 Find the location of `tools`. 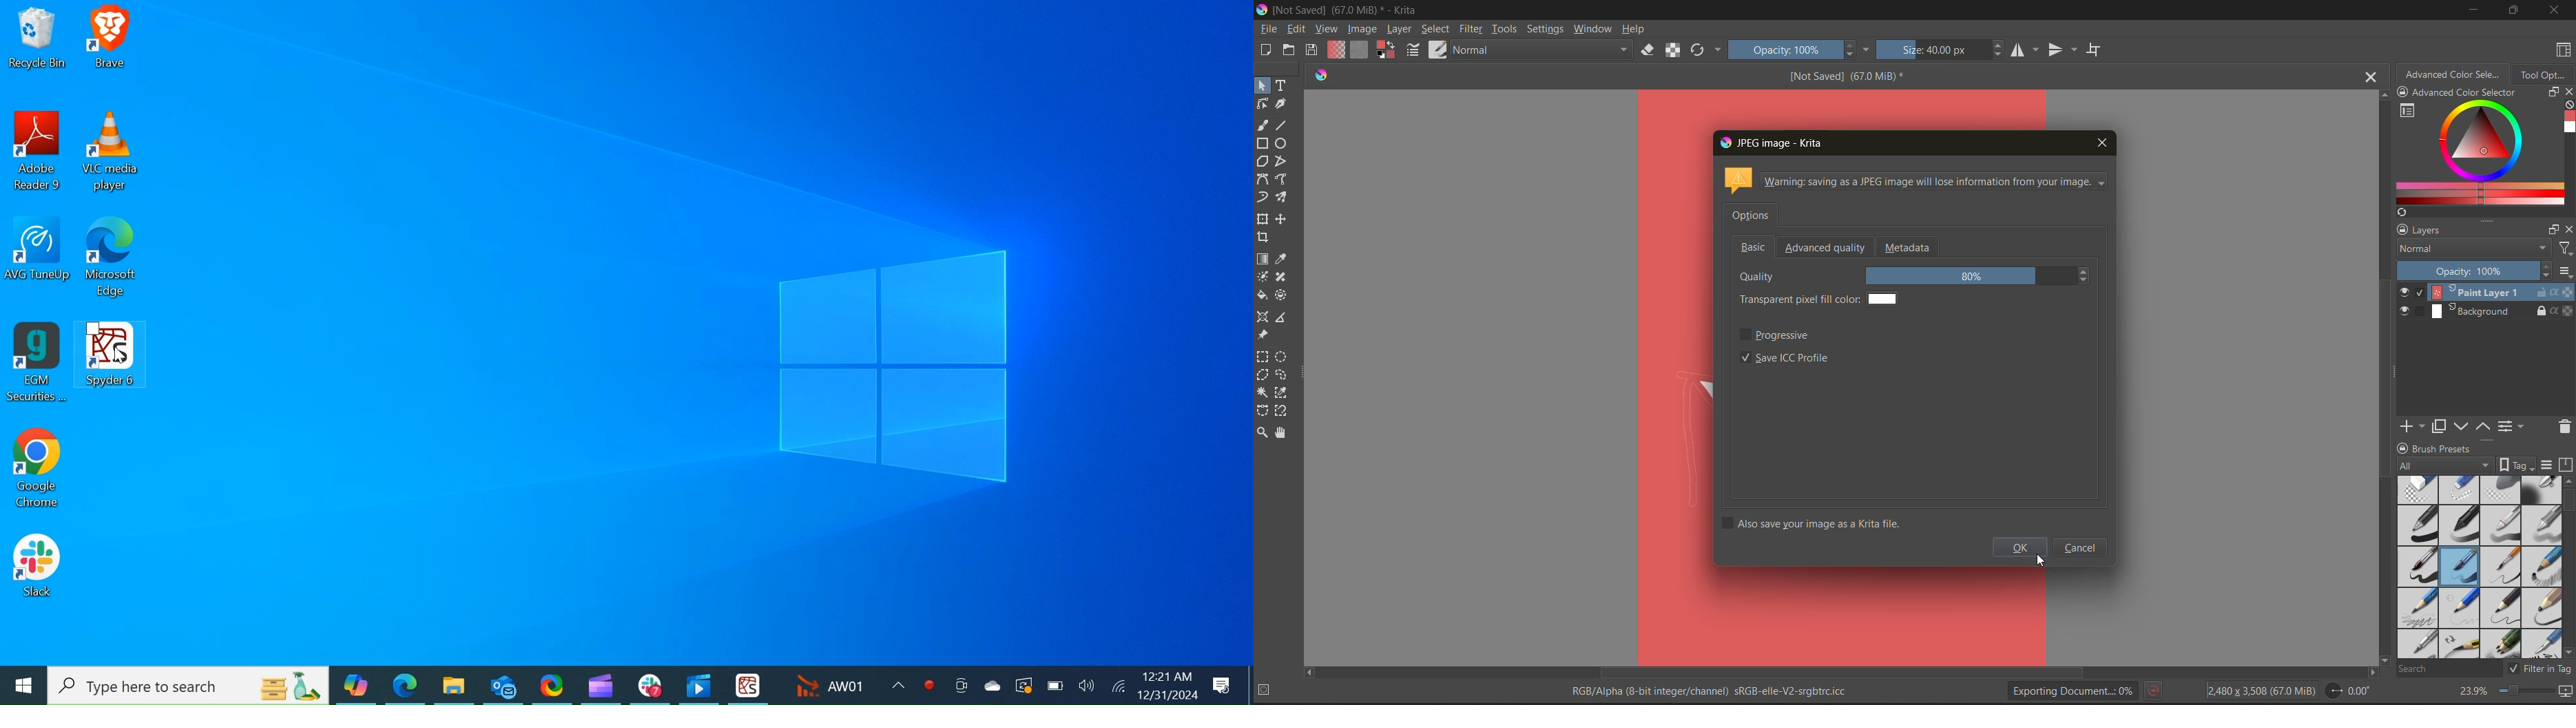

tools is located at coordinates (1281, 105).